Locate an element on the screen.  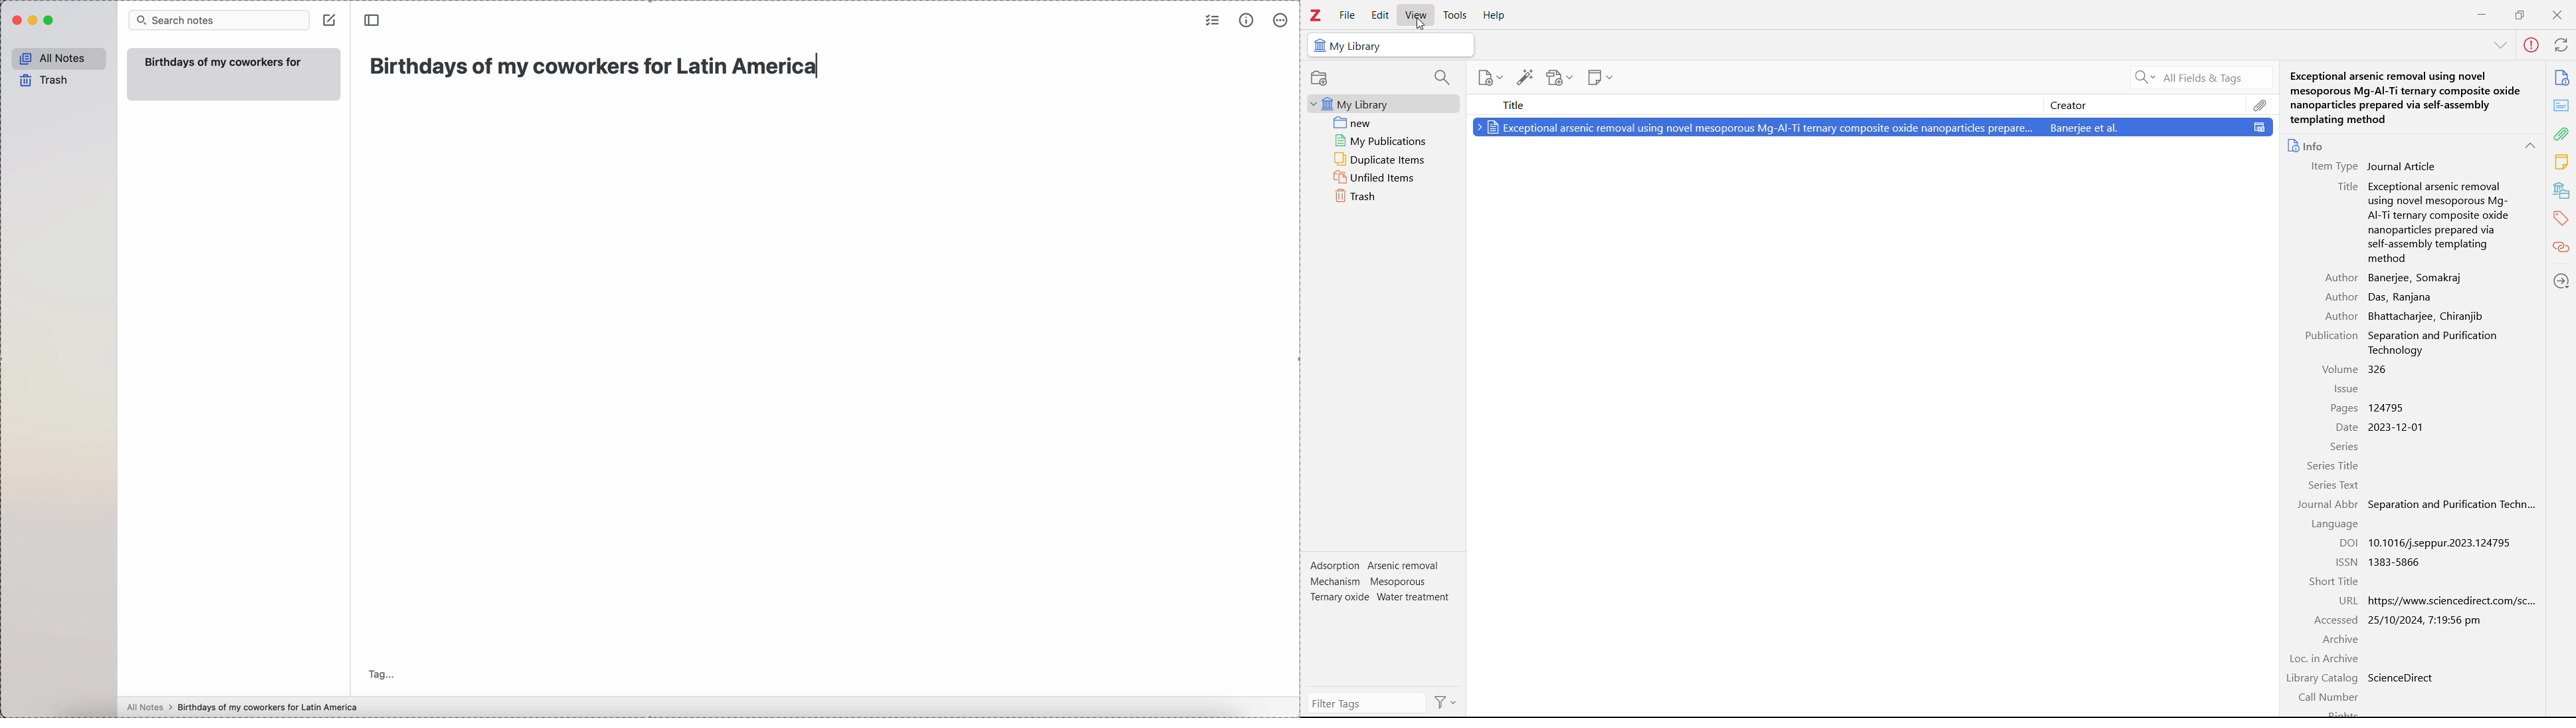
DOI is located at coordinates (2347, 543).